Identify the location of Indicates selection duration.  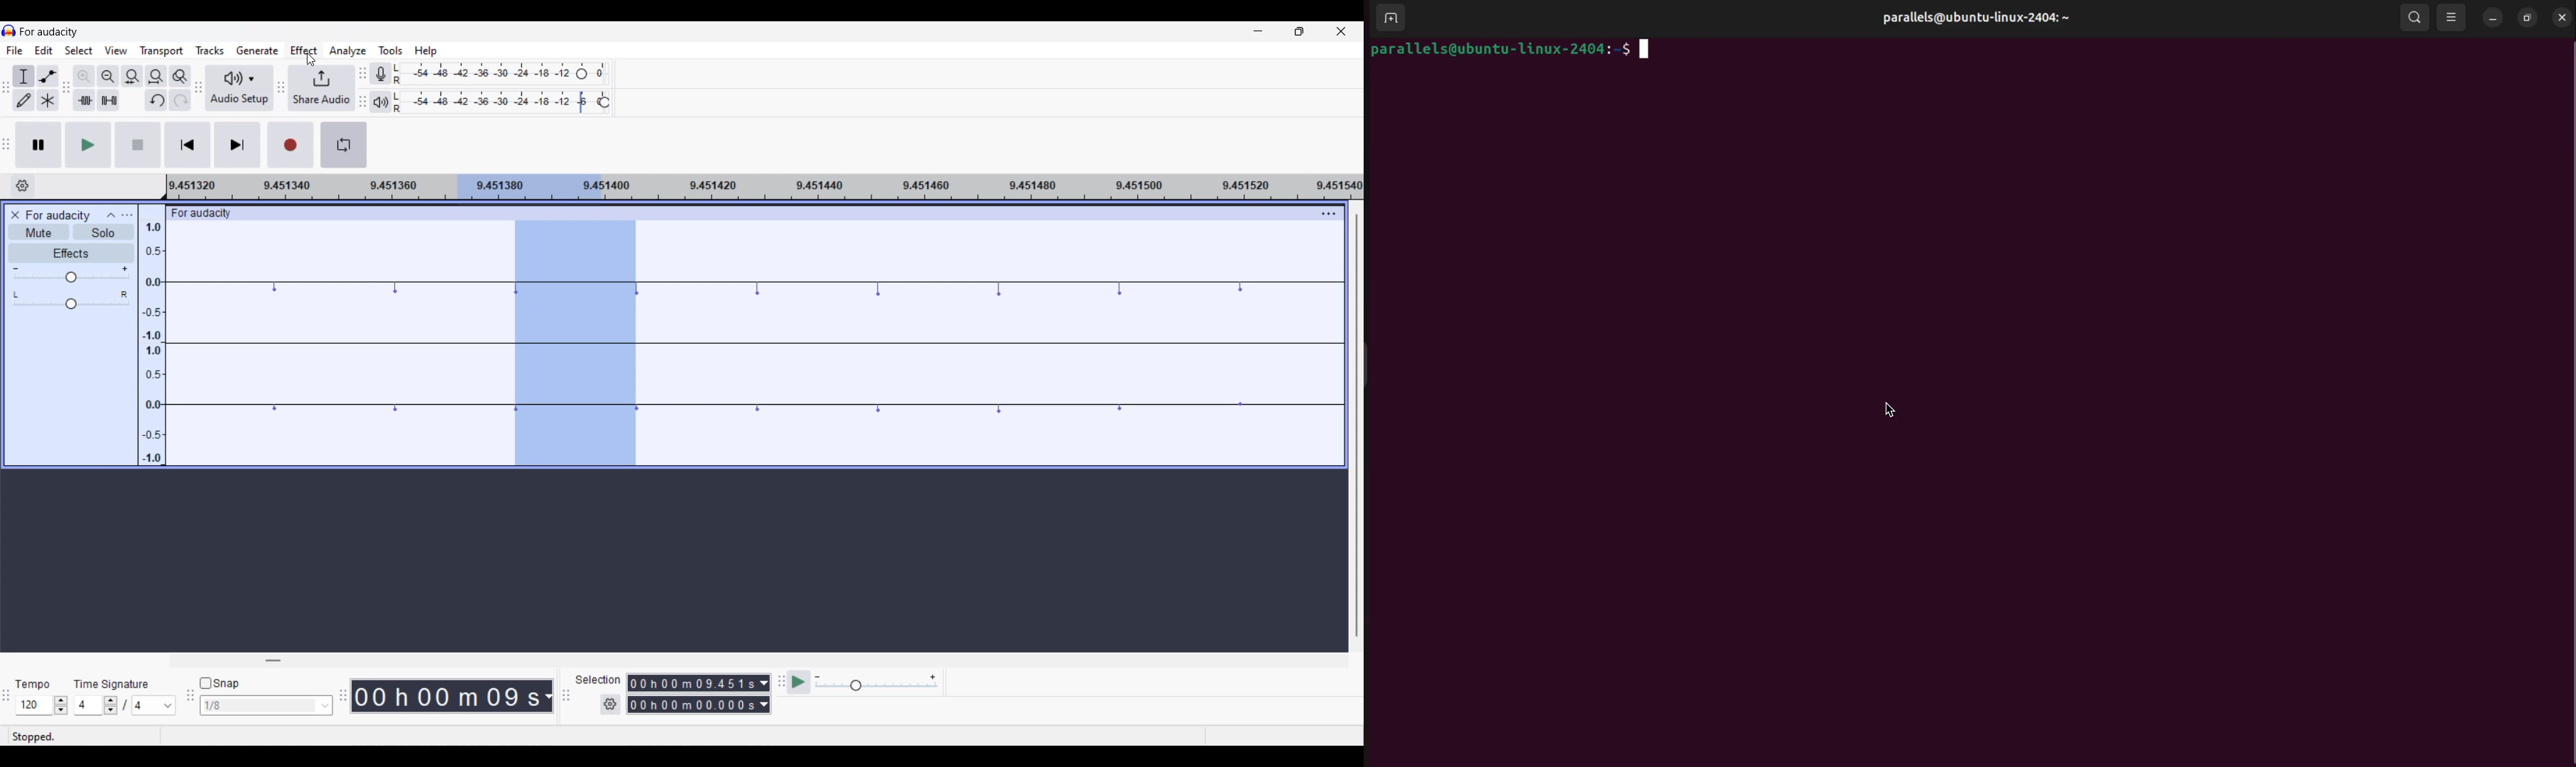
(597, 680).